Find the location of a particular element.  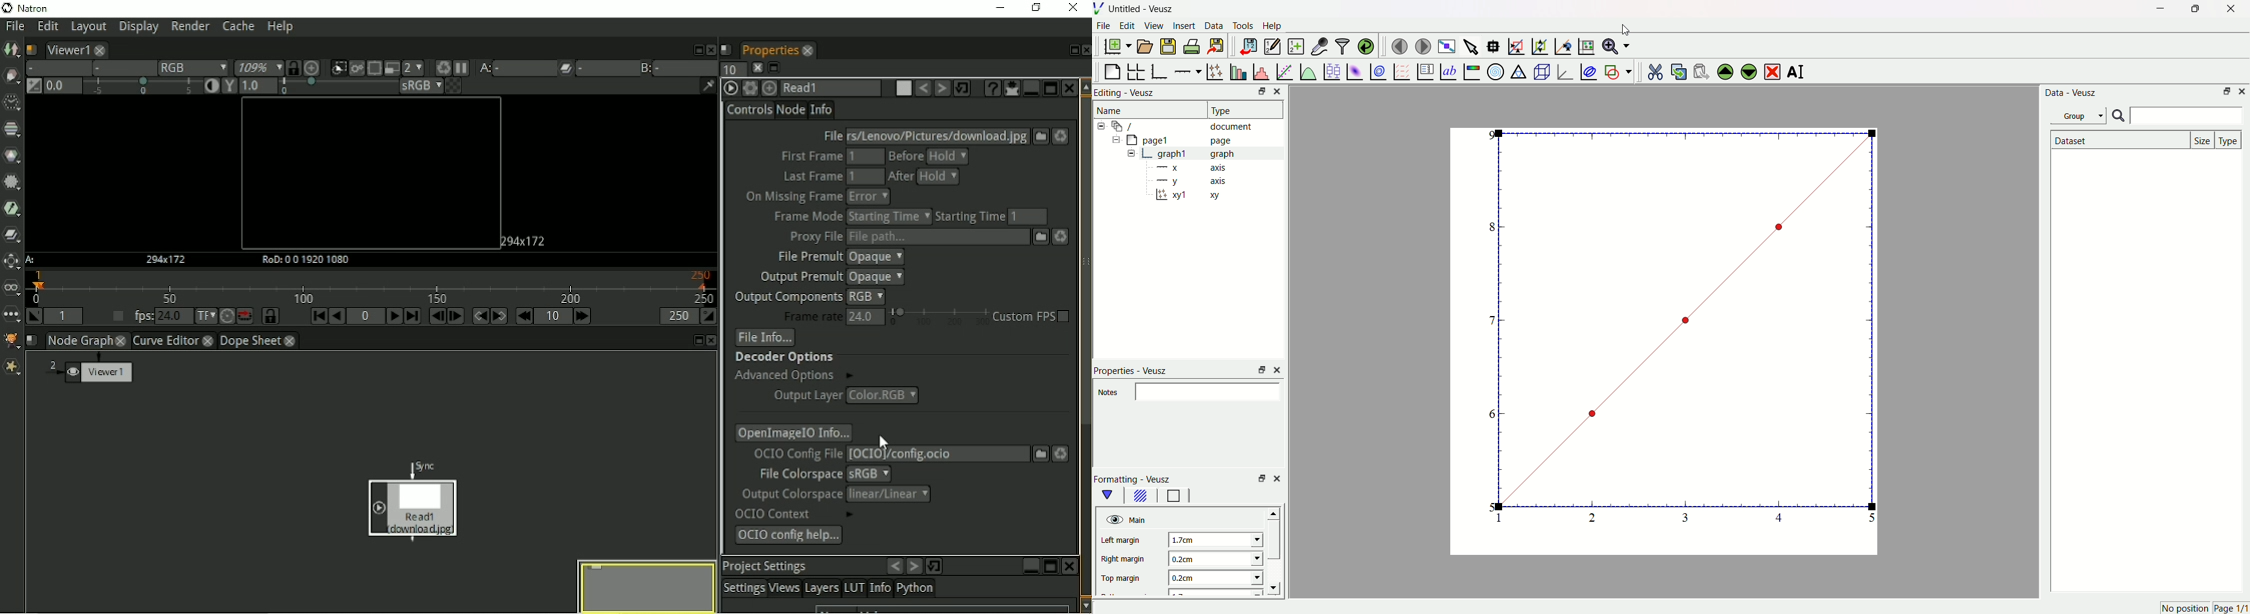

fps is located at coordinates (160, 316).